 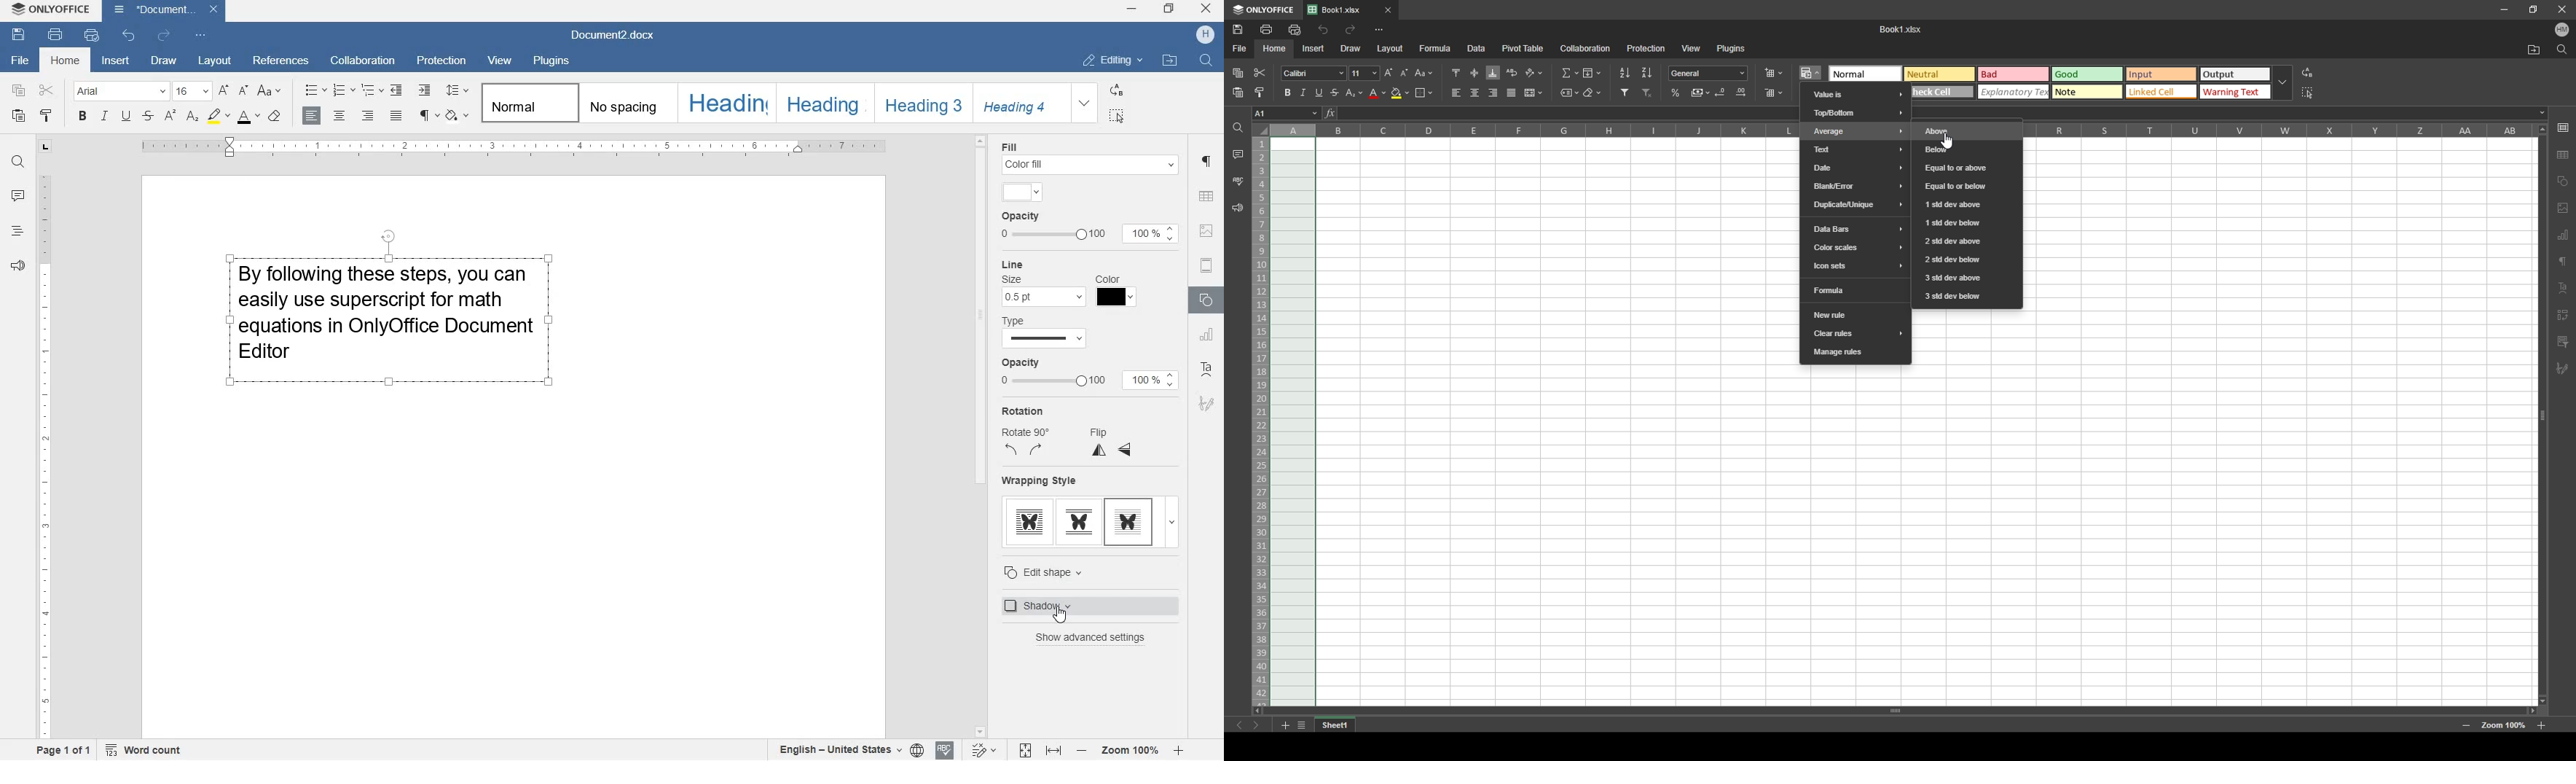 What do you see at coordinates (945, 750) in the screenshot?
I see `spell checking` at bounding box center [945, 750].